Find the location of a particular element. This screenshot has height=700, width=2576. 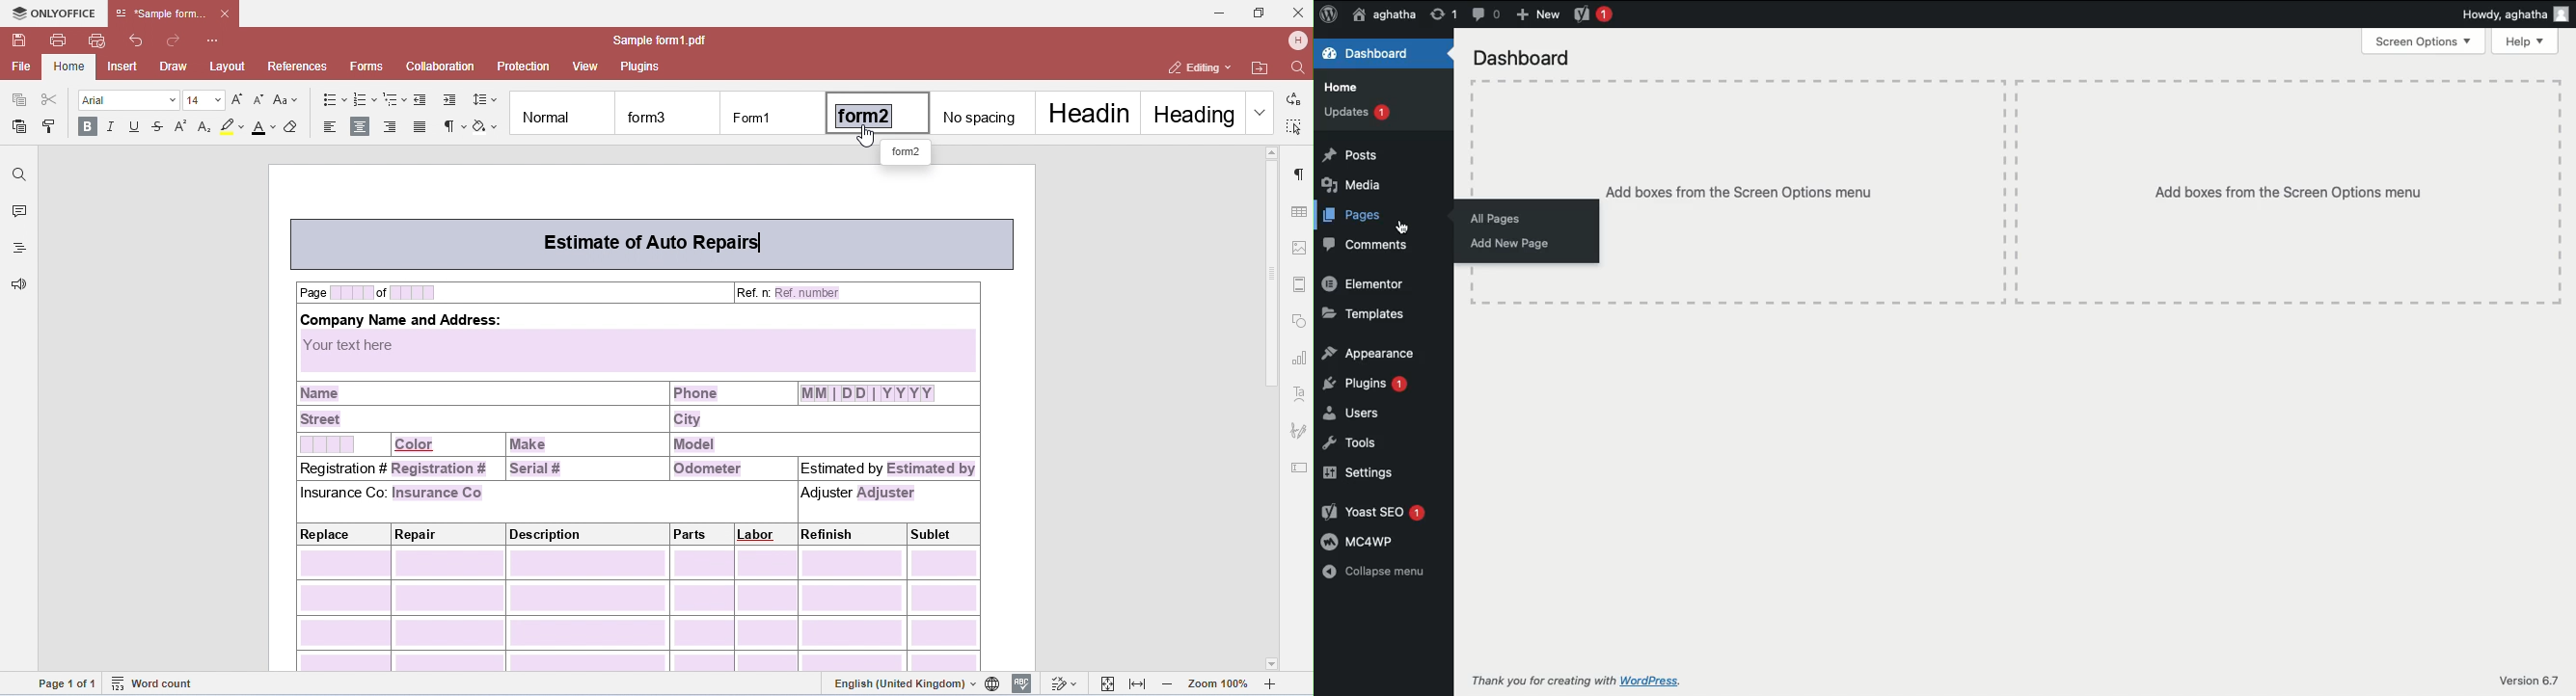

minimize is located at coordinates (1219, 13).